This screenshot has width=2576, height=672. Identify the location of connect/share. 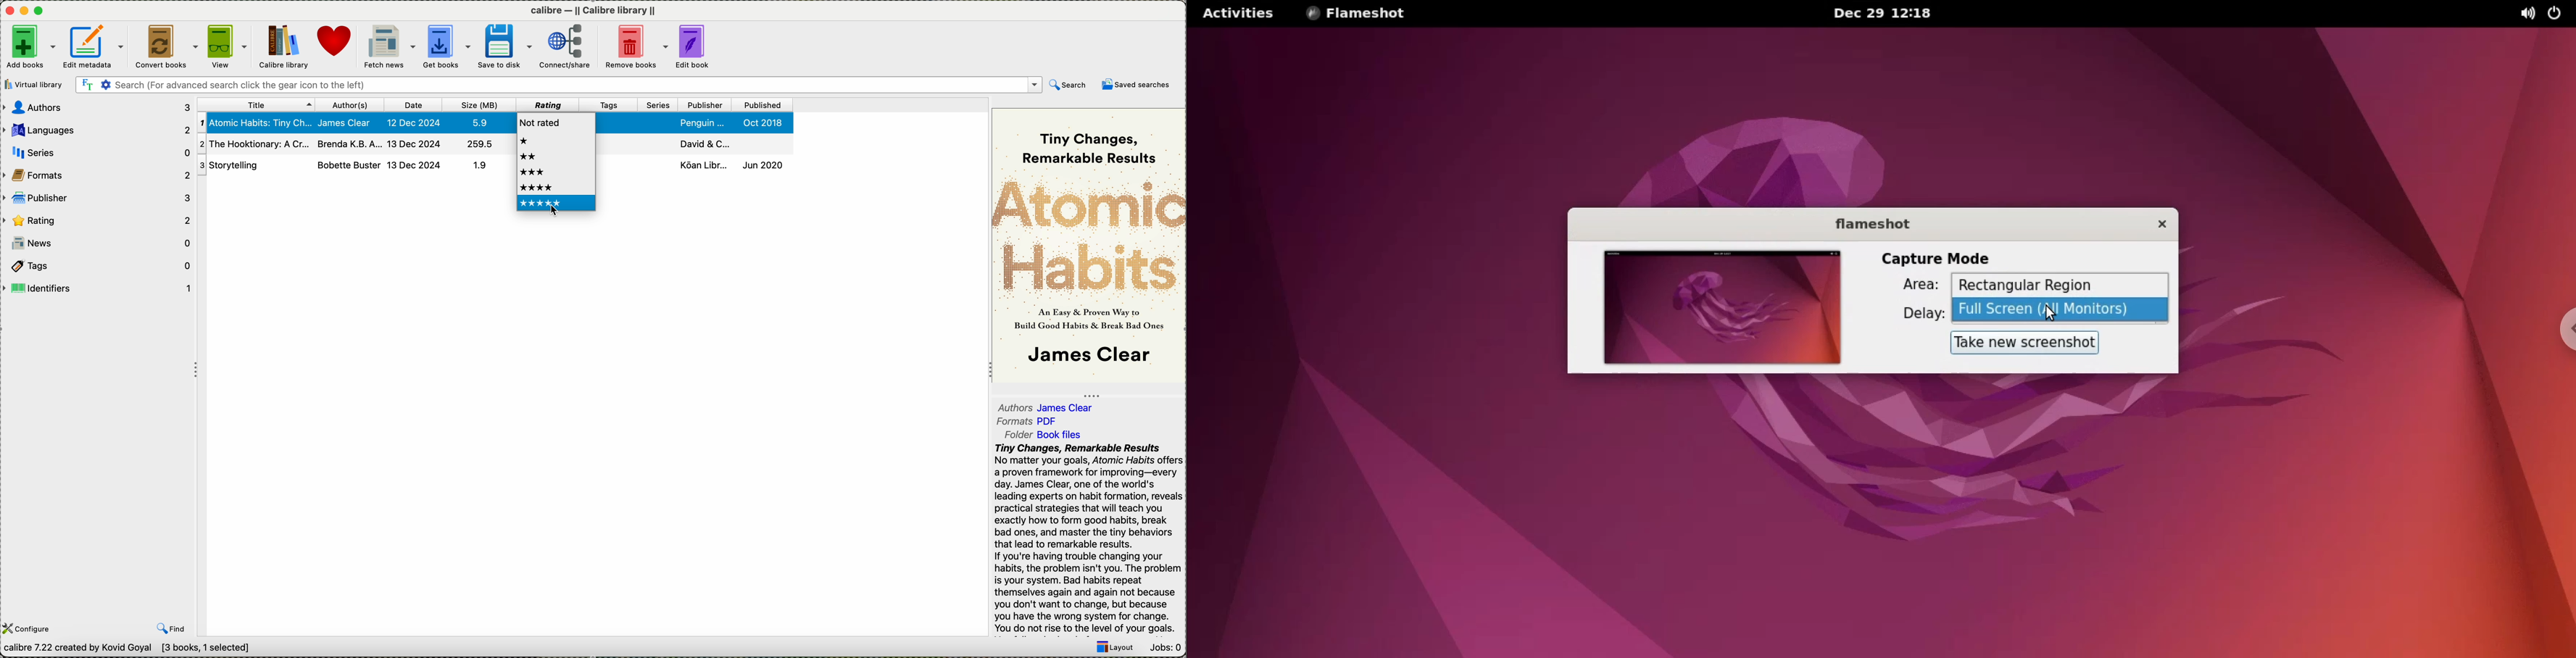
(566, 48).